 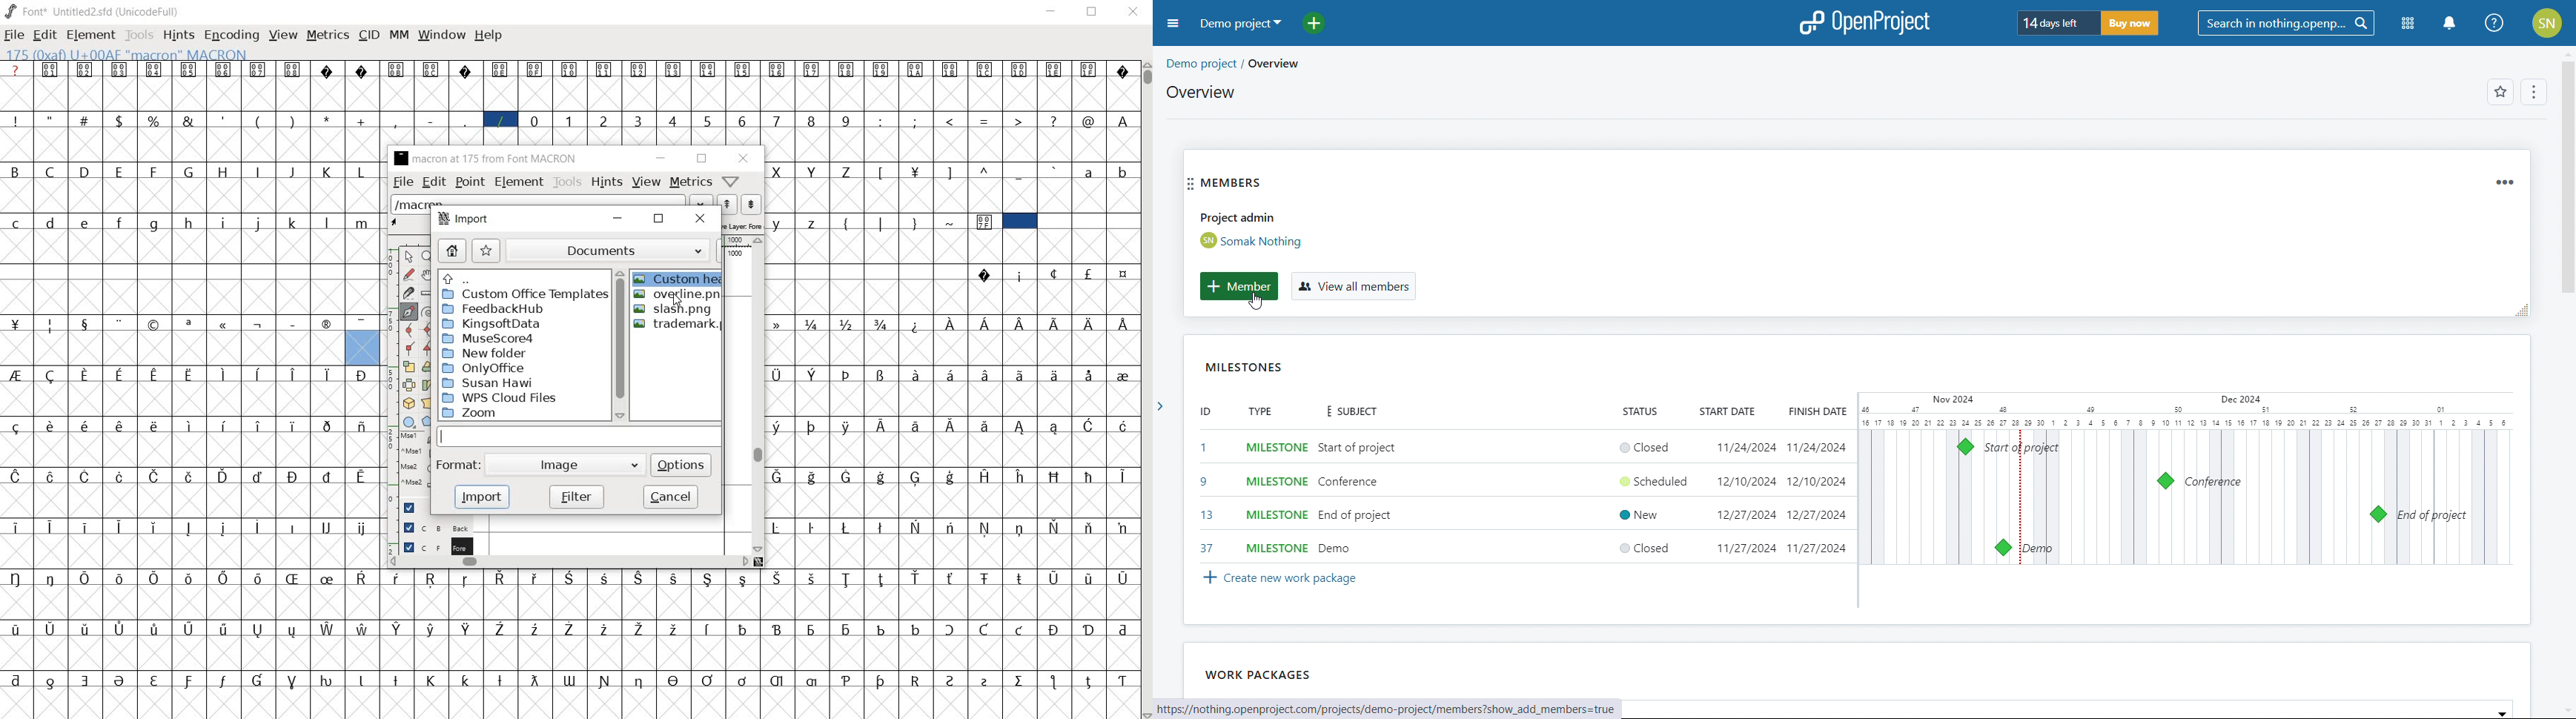 What do you see at coordinates (915, 71) in the screenshot?
I see `Symbol` at bounding box center [915, 71].